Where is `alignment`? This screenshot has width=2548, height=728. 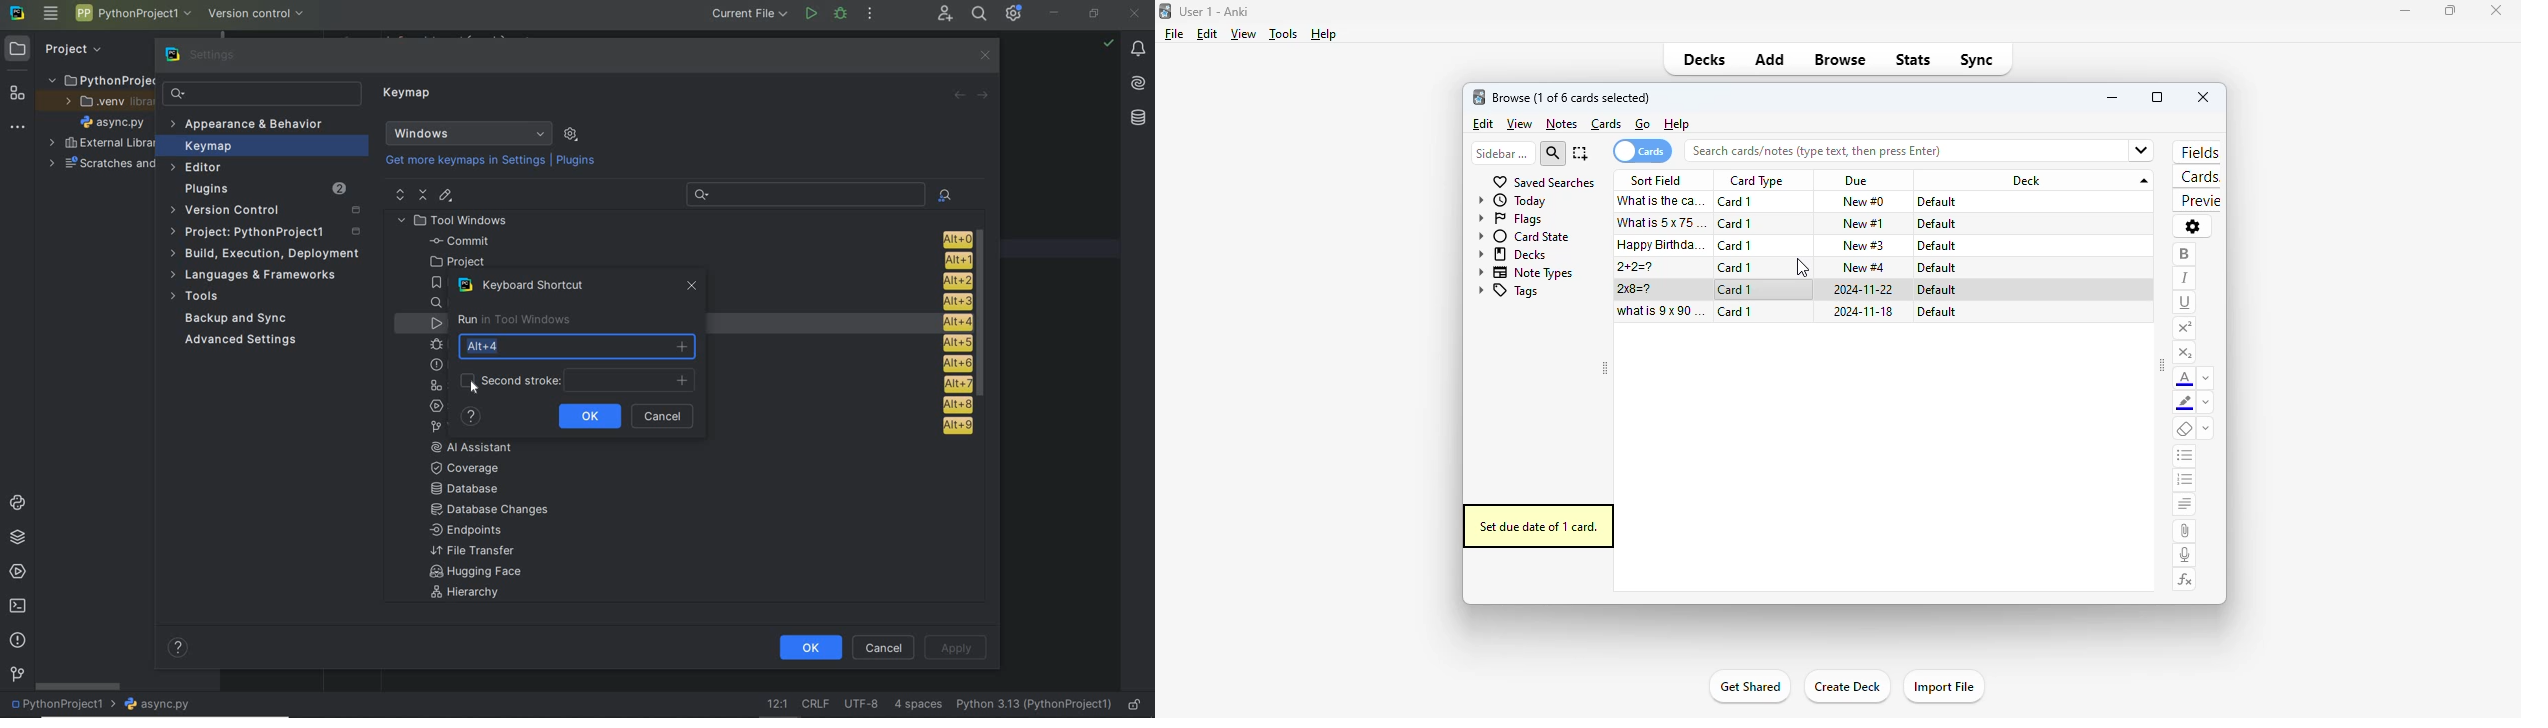
alignment is located at coordinates (2184, 506).